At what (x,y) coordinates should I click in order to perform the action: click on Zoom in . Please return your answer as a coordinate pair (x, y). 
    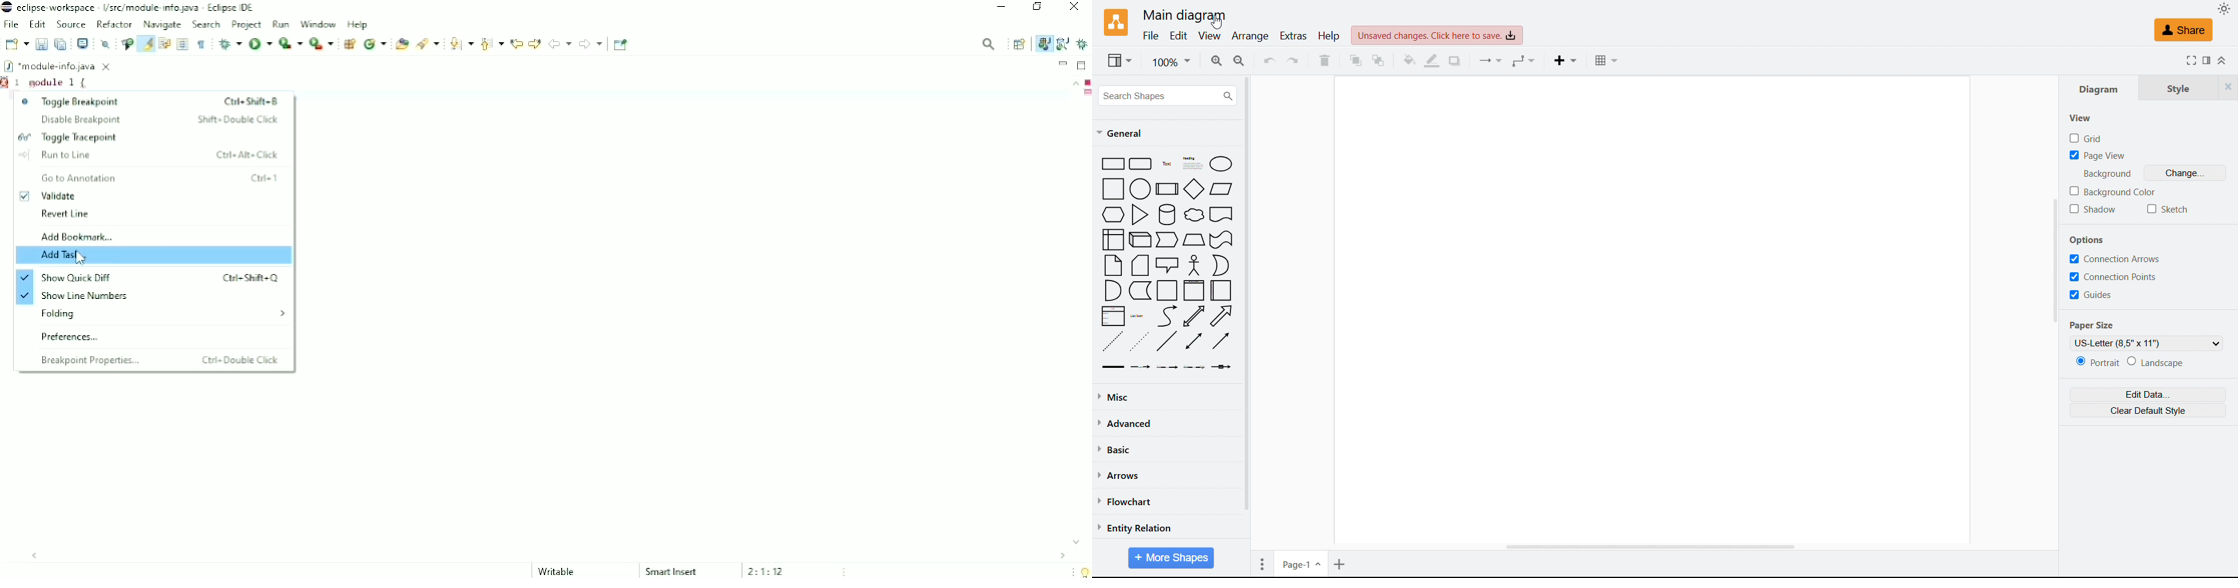
    Looking at the image, I should click on (1217, 61).